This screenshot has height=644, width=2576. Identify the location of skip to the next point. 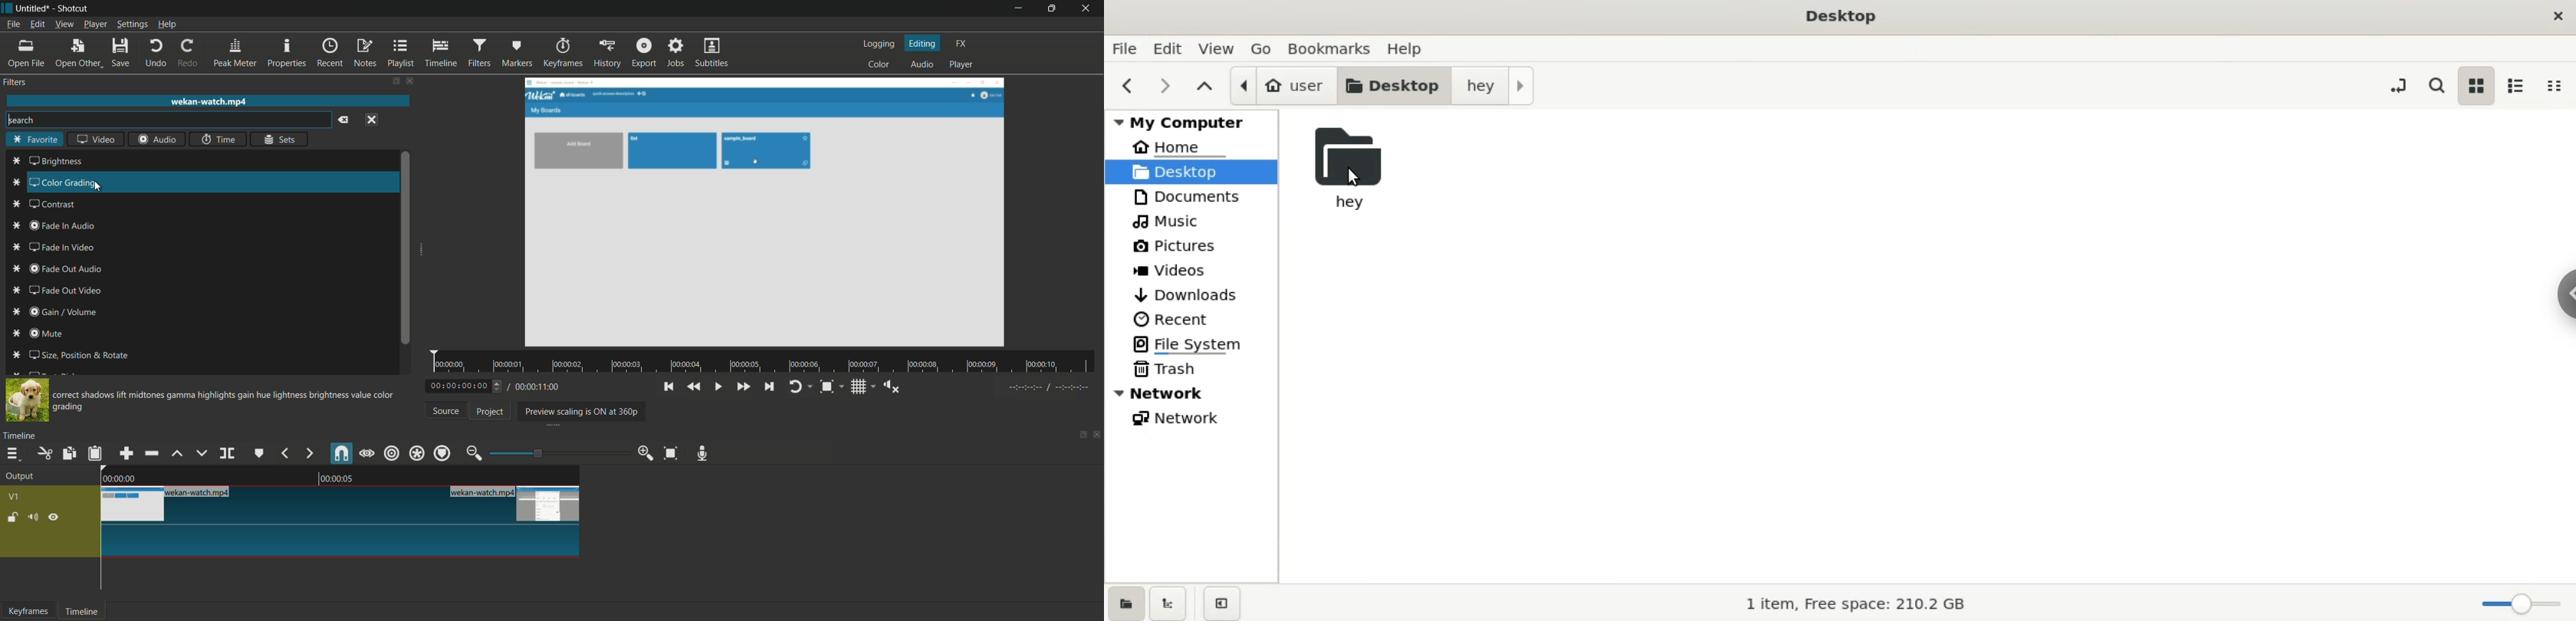
(770, 386).